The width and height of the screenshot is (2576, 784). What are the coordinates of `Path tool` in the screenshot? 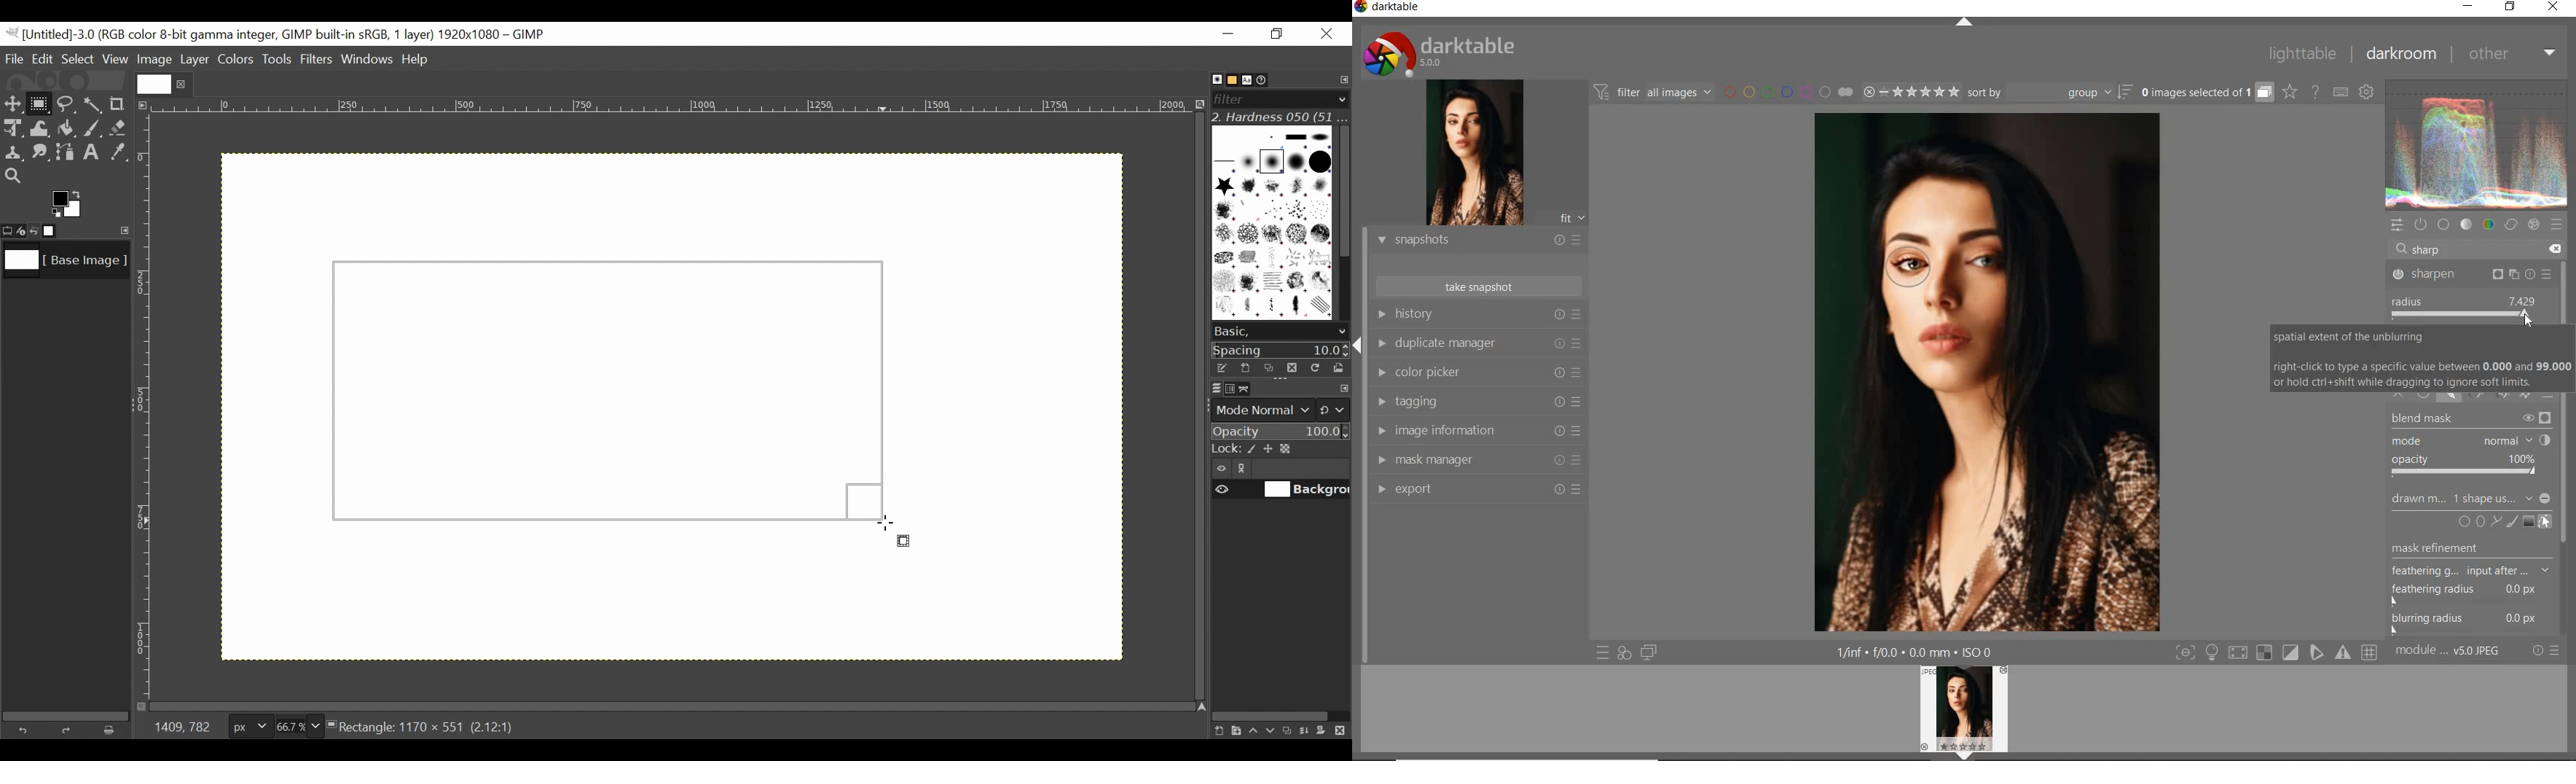 It's located at (67, 152).